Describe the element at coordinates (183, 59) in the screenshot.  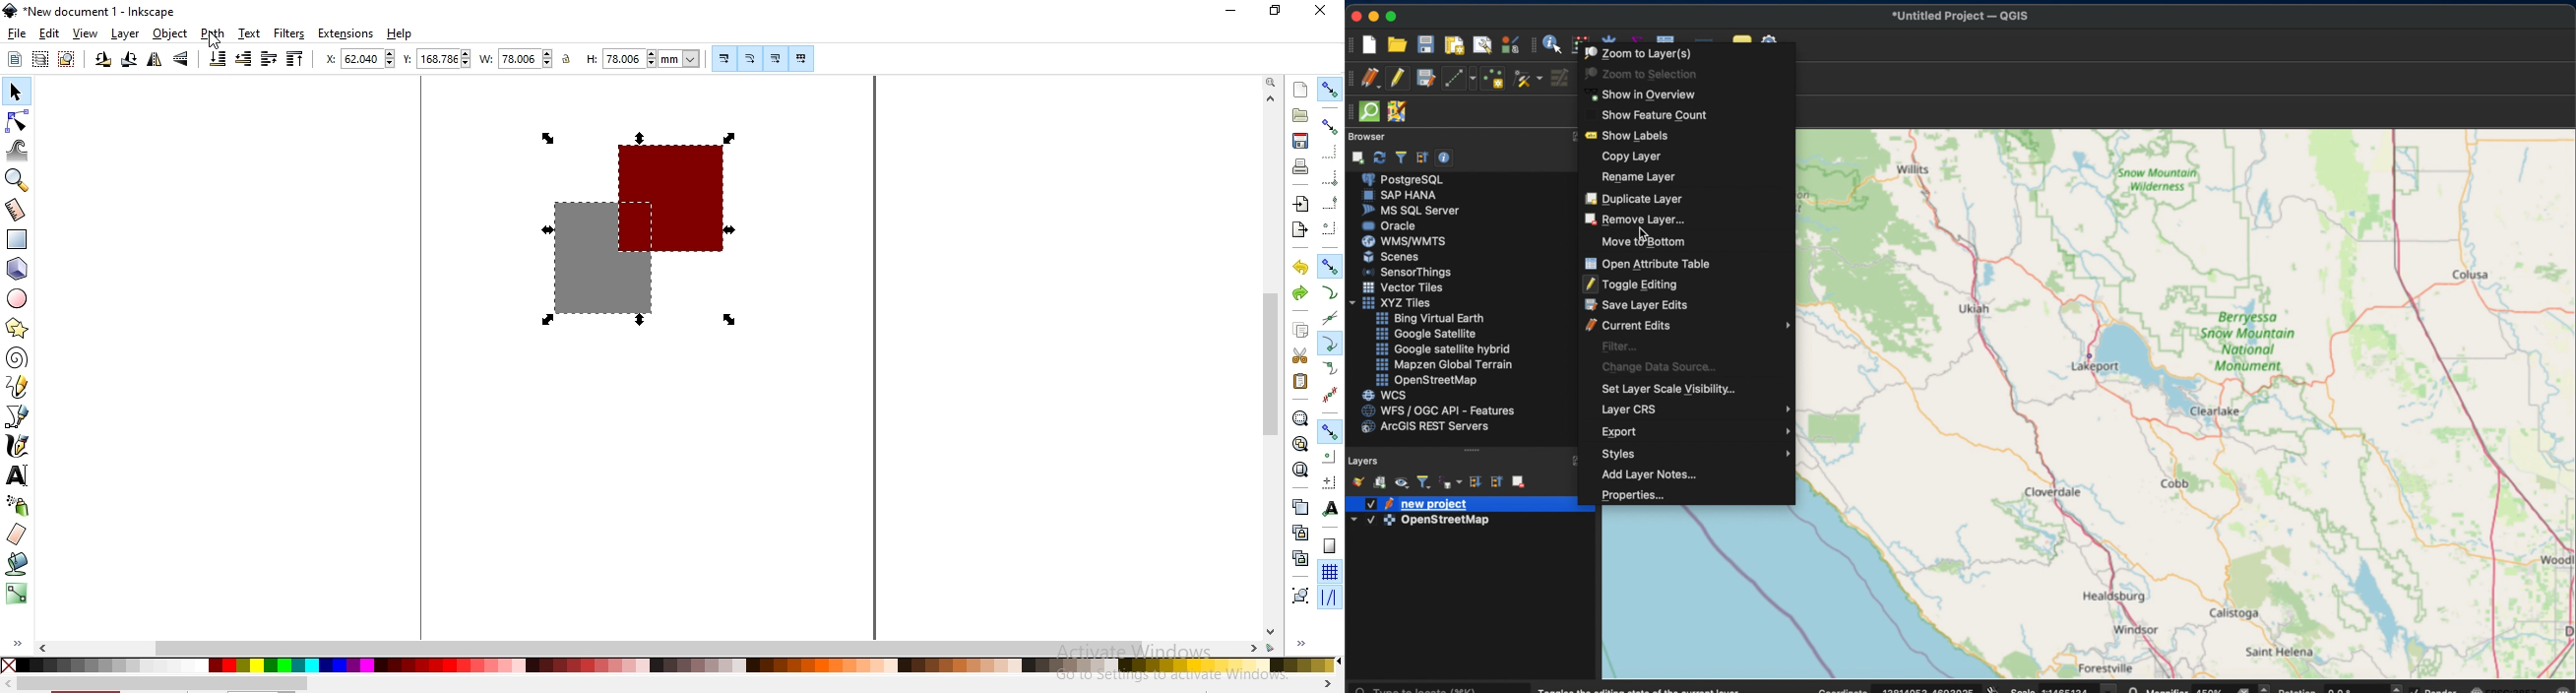
I see `flip vertical` at that location.